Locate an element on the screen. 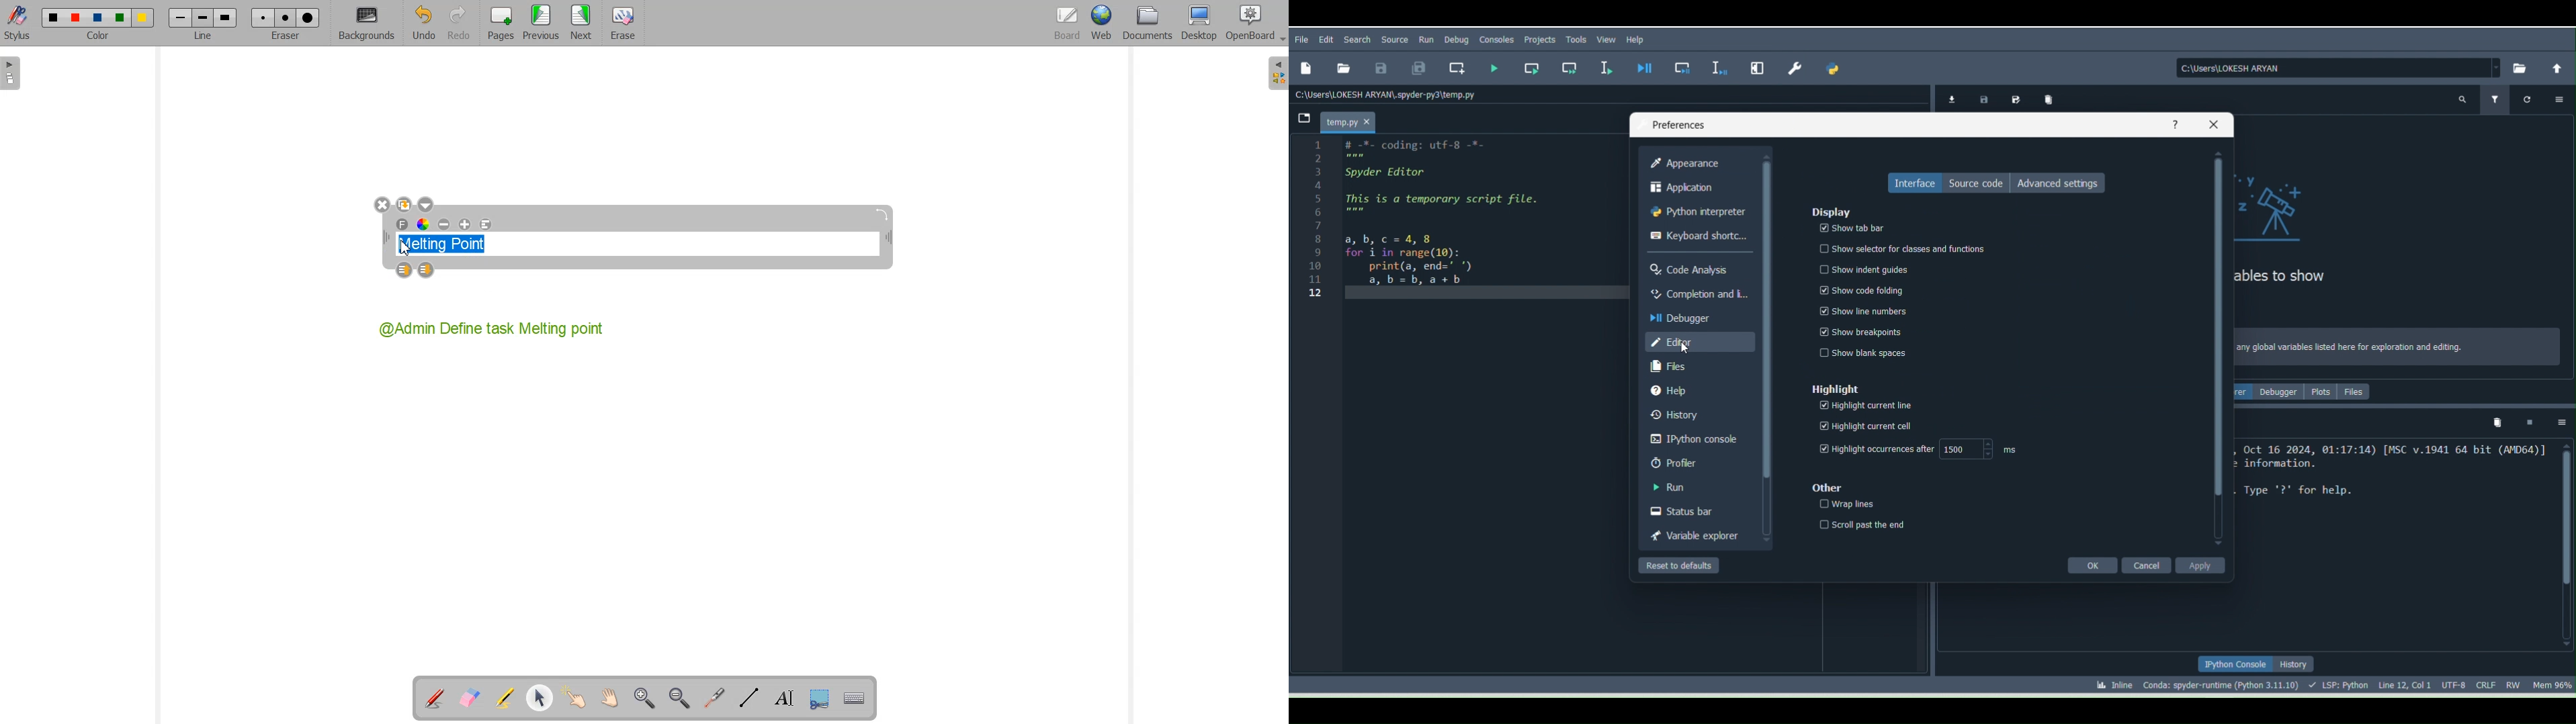 The width and height of the screenshot is (2576, 728). Run current cell and go to the next on (Shift + Return) is located at coordinates (1570, 67).